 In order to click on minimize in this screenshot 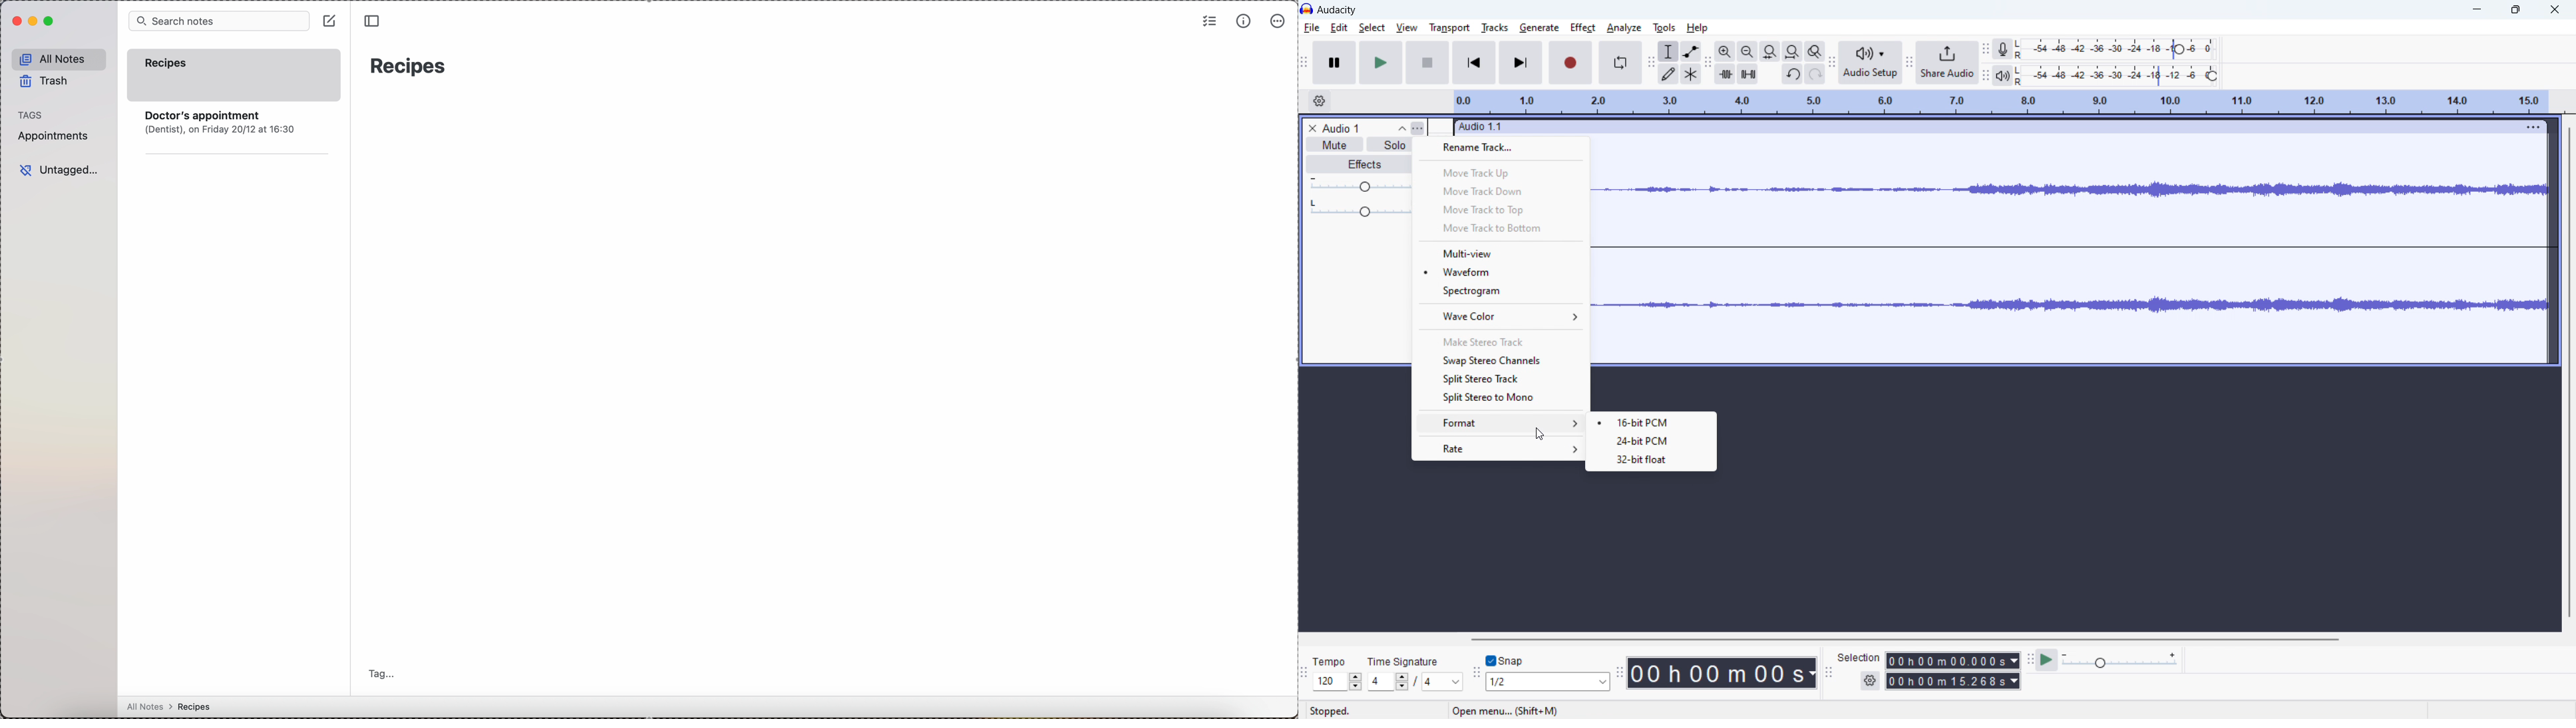, I will do `click(33, 22)`.